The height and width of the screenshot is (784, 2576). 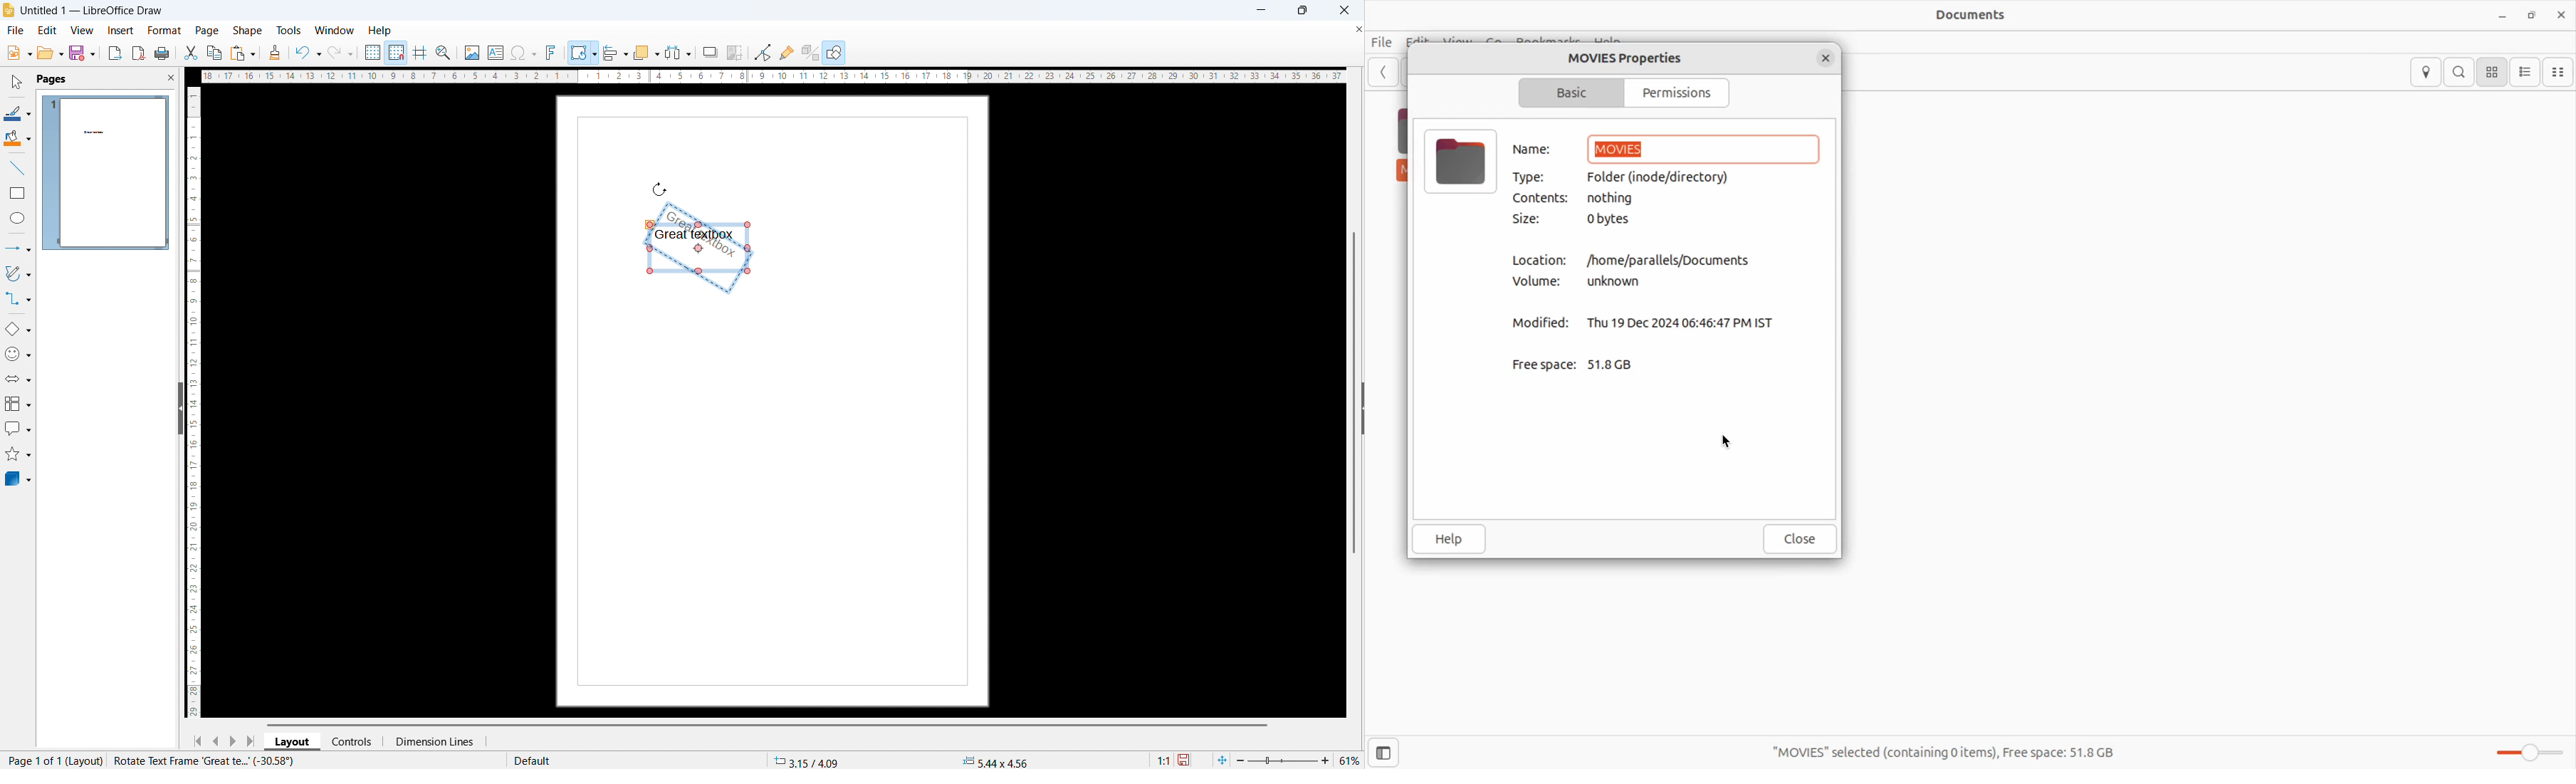 I want to click on horizontal scroll bar , so click(x=767, y=724).